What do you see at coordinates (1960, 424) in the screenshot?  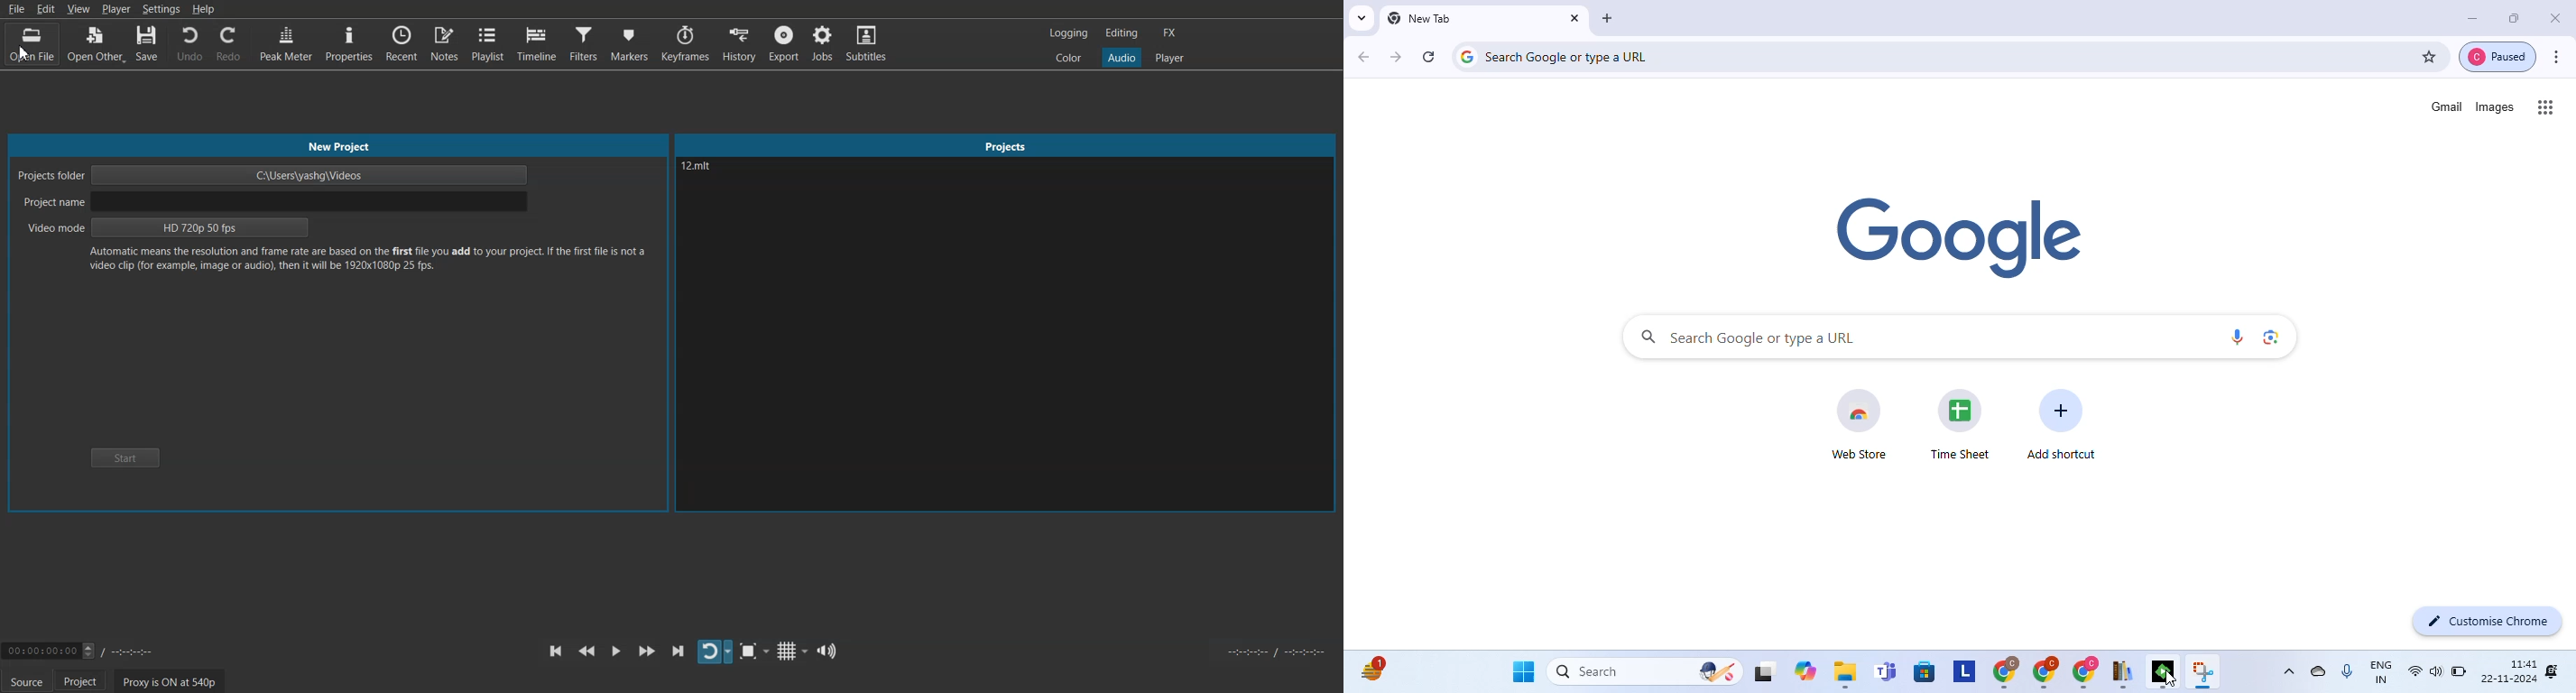 I see `time sheet` at bounding box center [1960, 424].